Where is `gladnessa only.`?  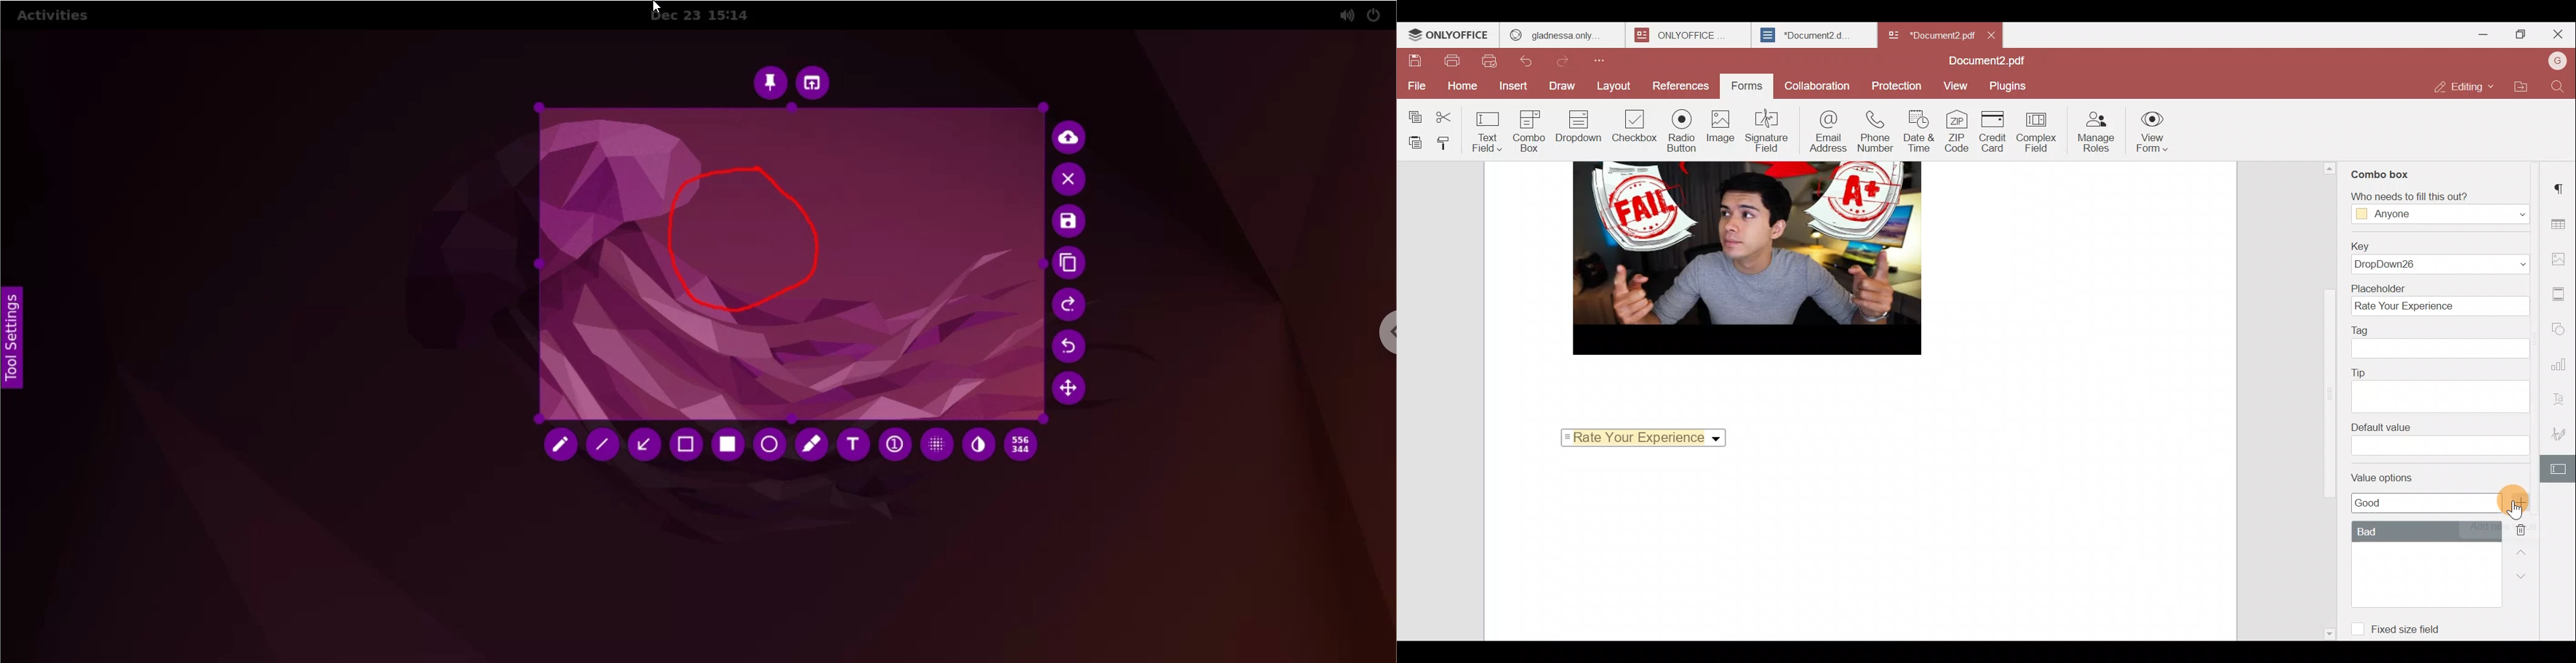
gladnessa only. is located at coordinates (1555, 33).